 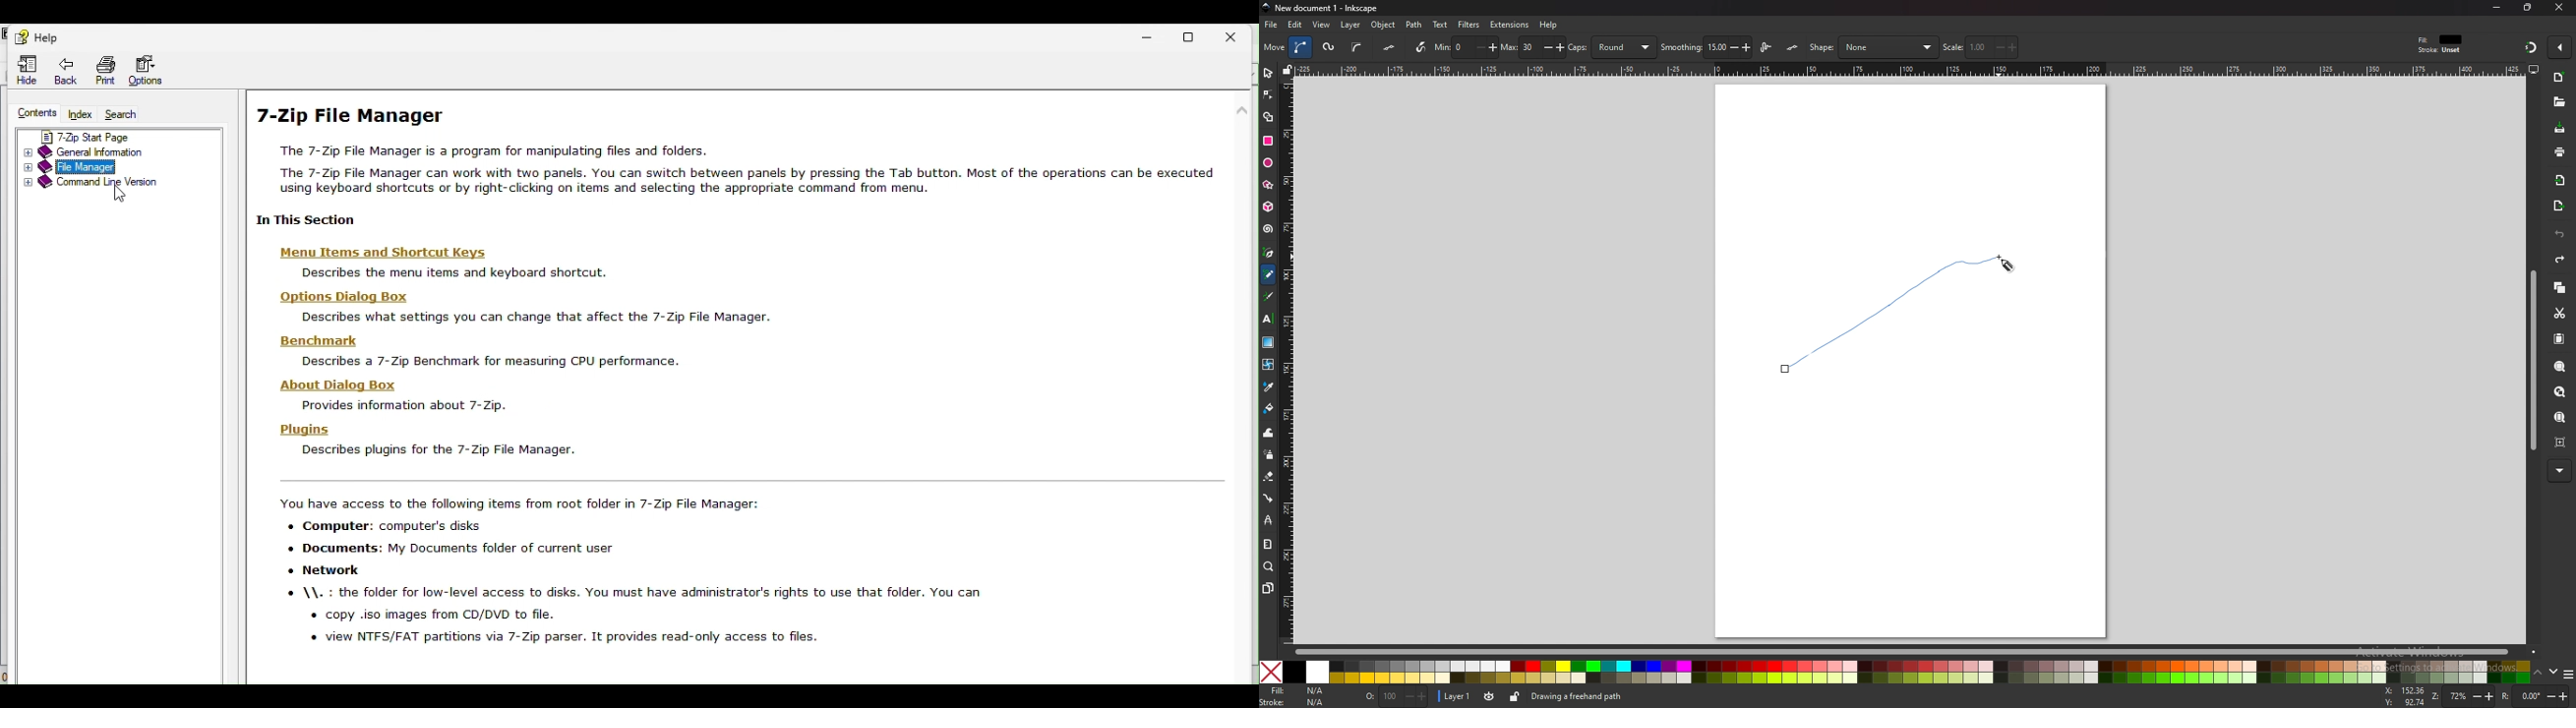 What do you see at coordinates (2561, 393) in the screenshot?
I see `zoom drawing` at bounding box center [2561, 393].